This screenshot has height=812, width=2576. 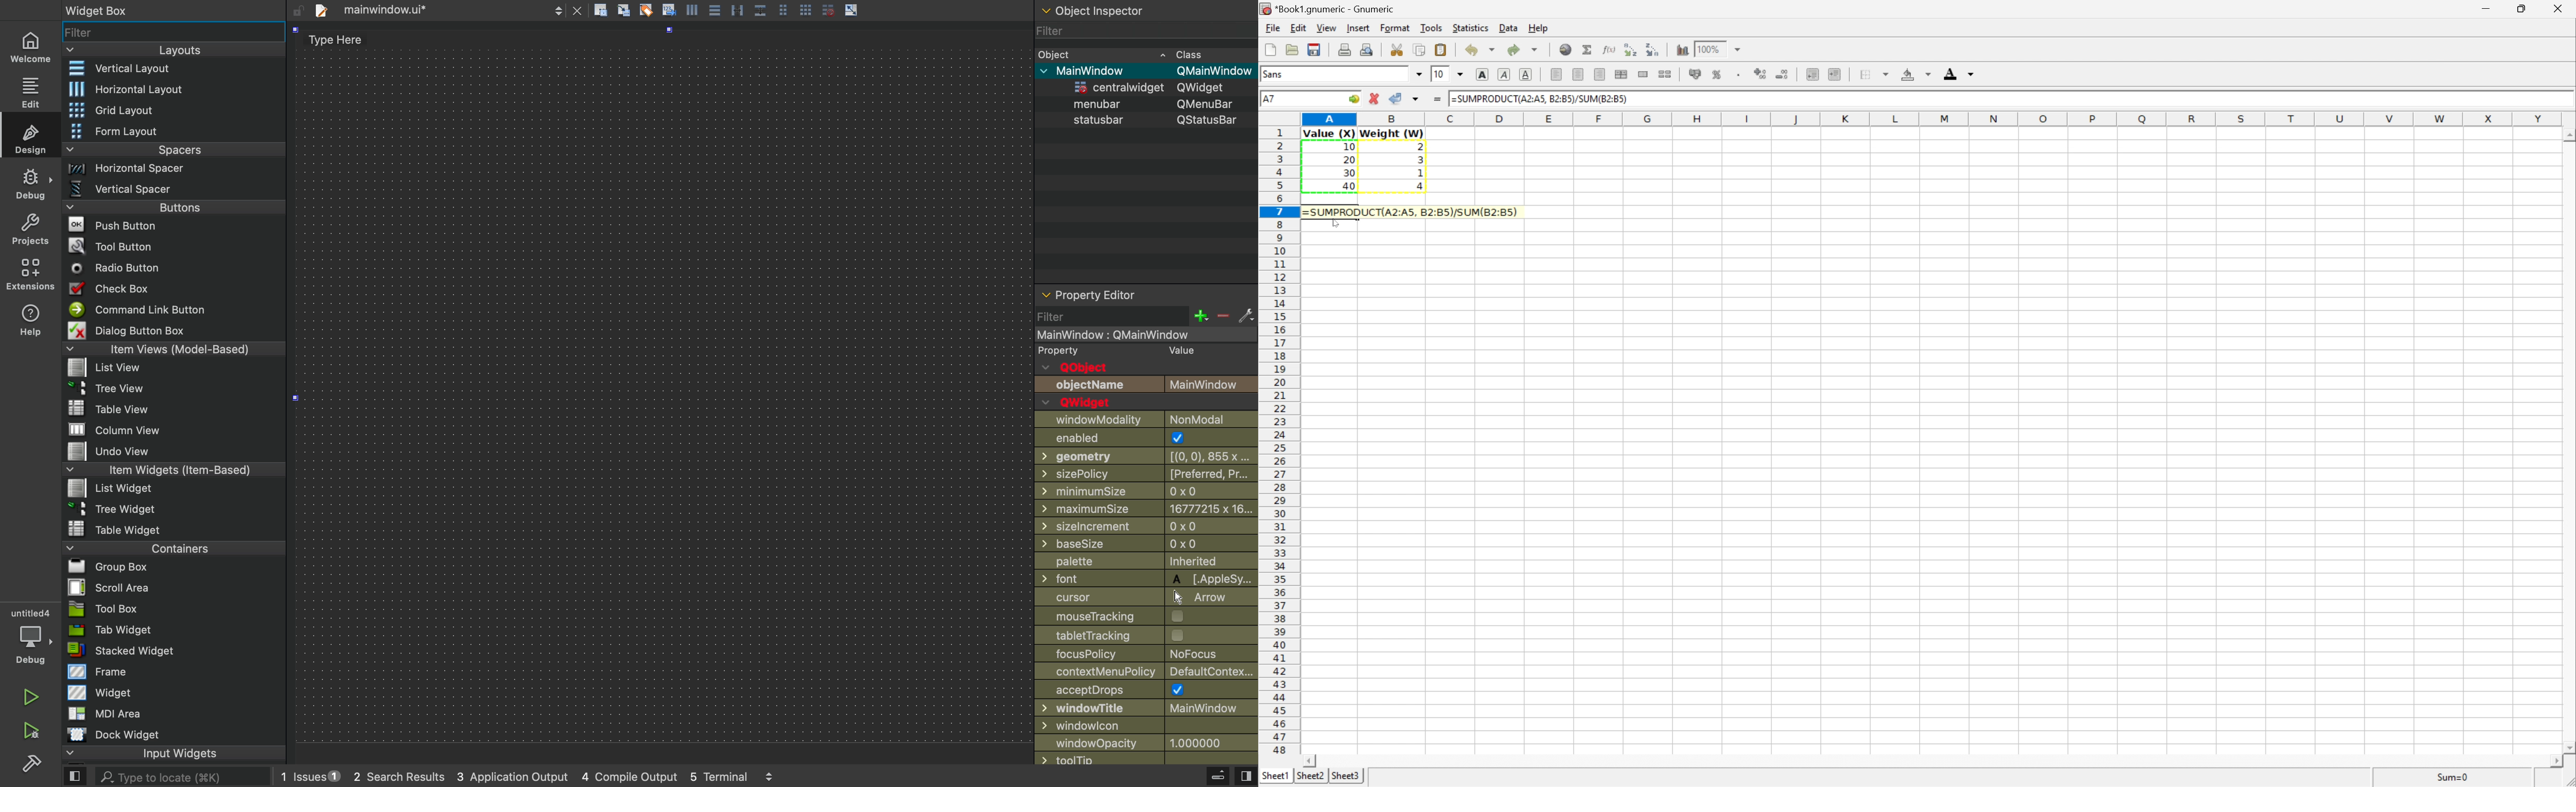 I want to click on Insert hyperlink, so click(x=1567, y=49).